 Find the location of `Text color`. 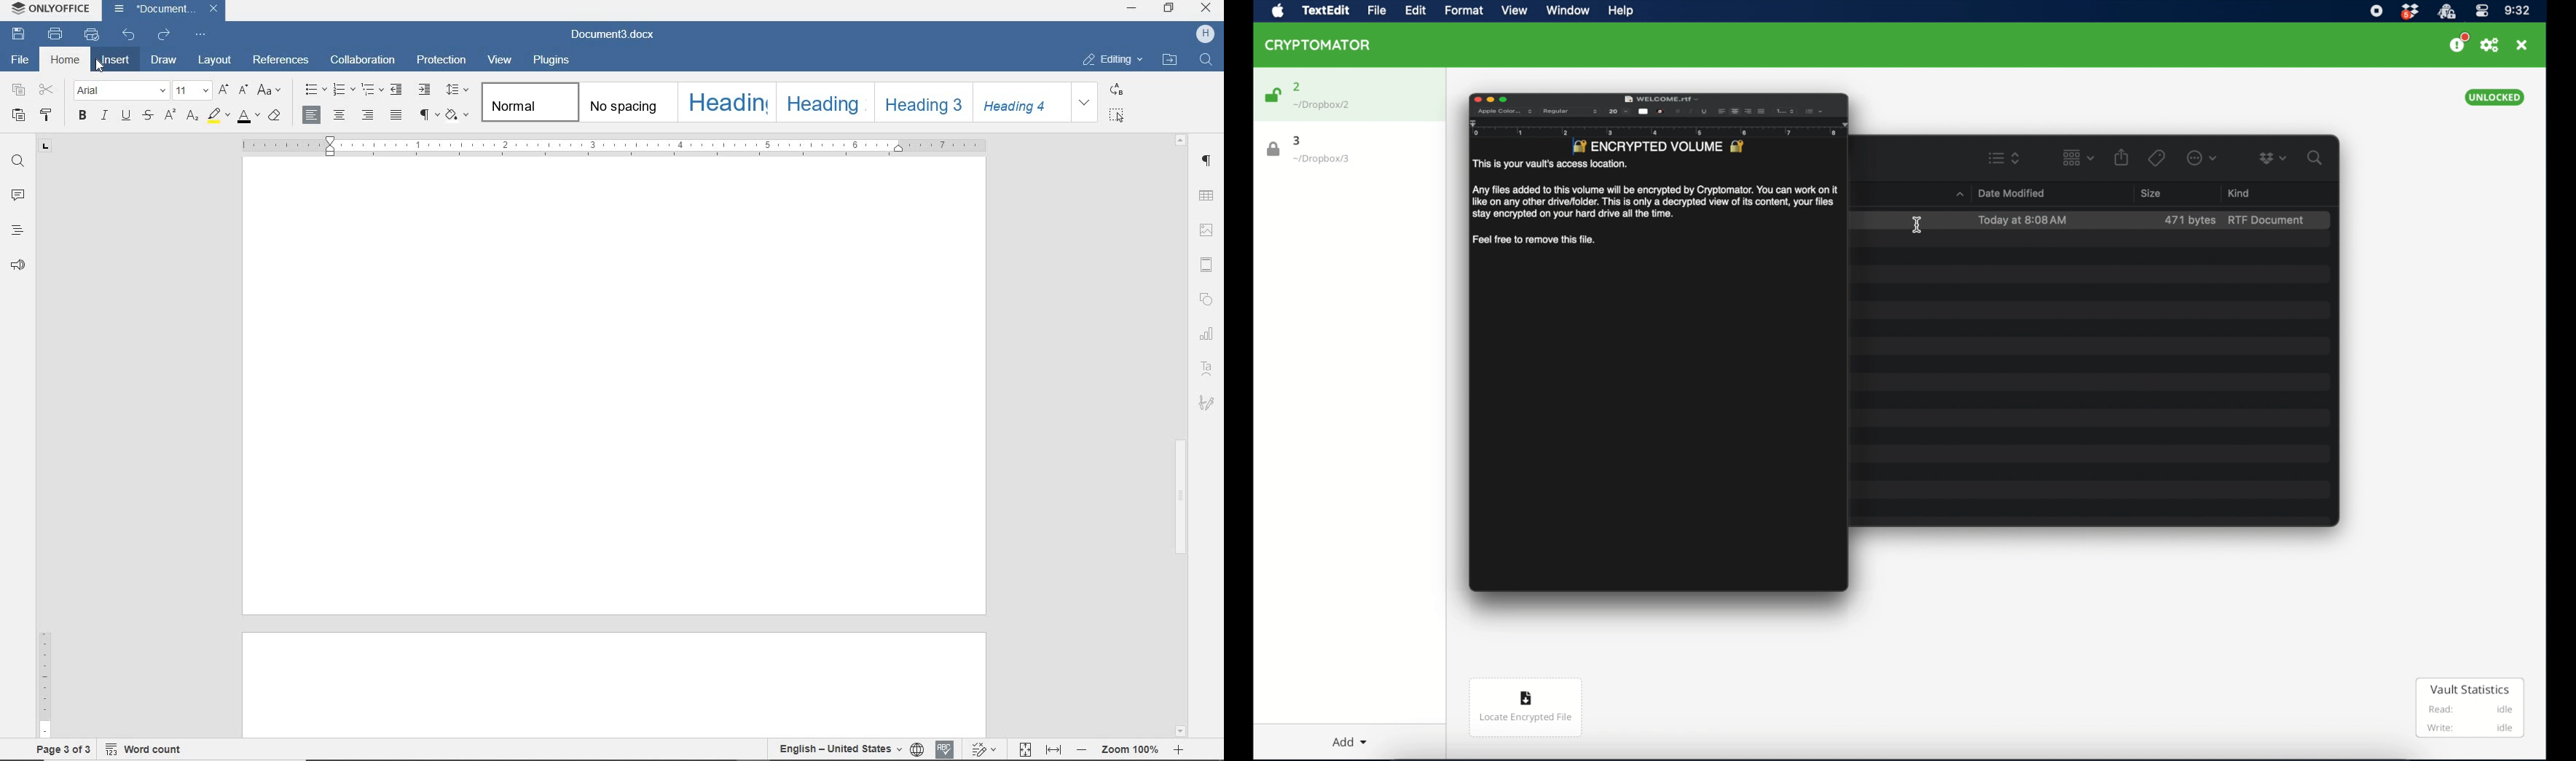

Text color is located at coordinates (248, 117).